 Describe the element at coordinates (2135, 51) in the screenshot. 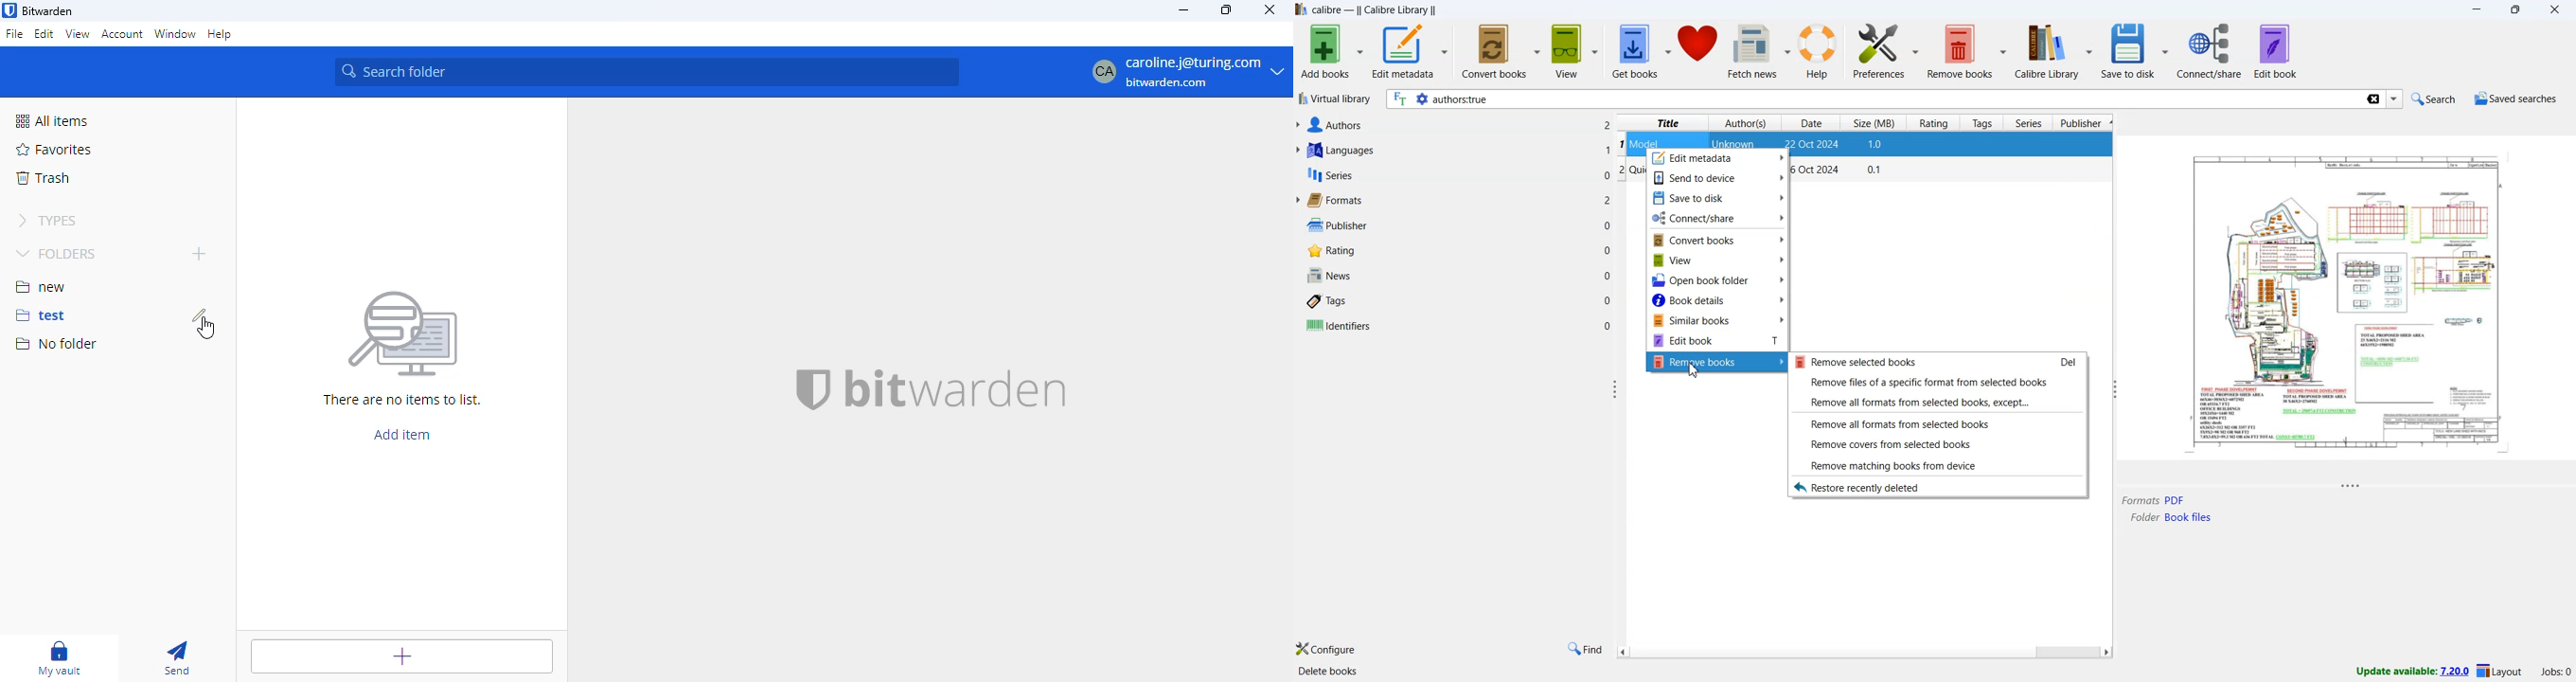

I see `save to disk` at that location.